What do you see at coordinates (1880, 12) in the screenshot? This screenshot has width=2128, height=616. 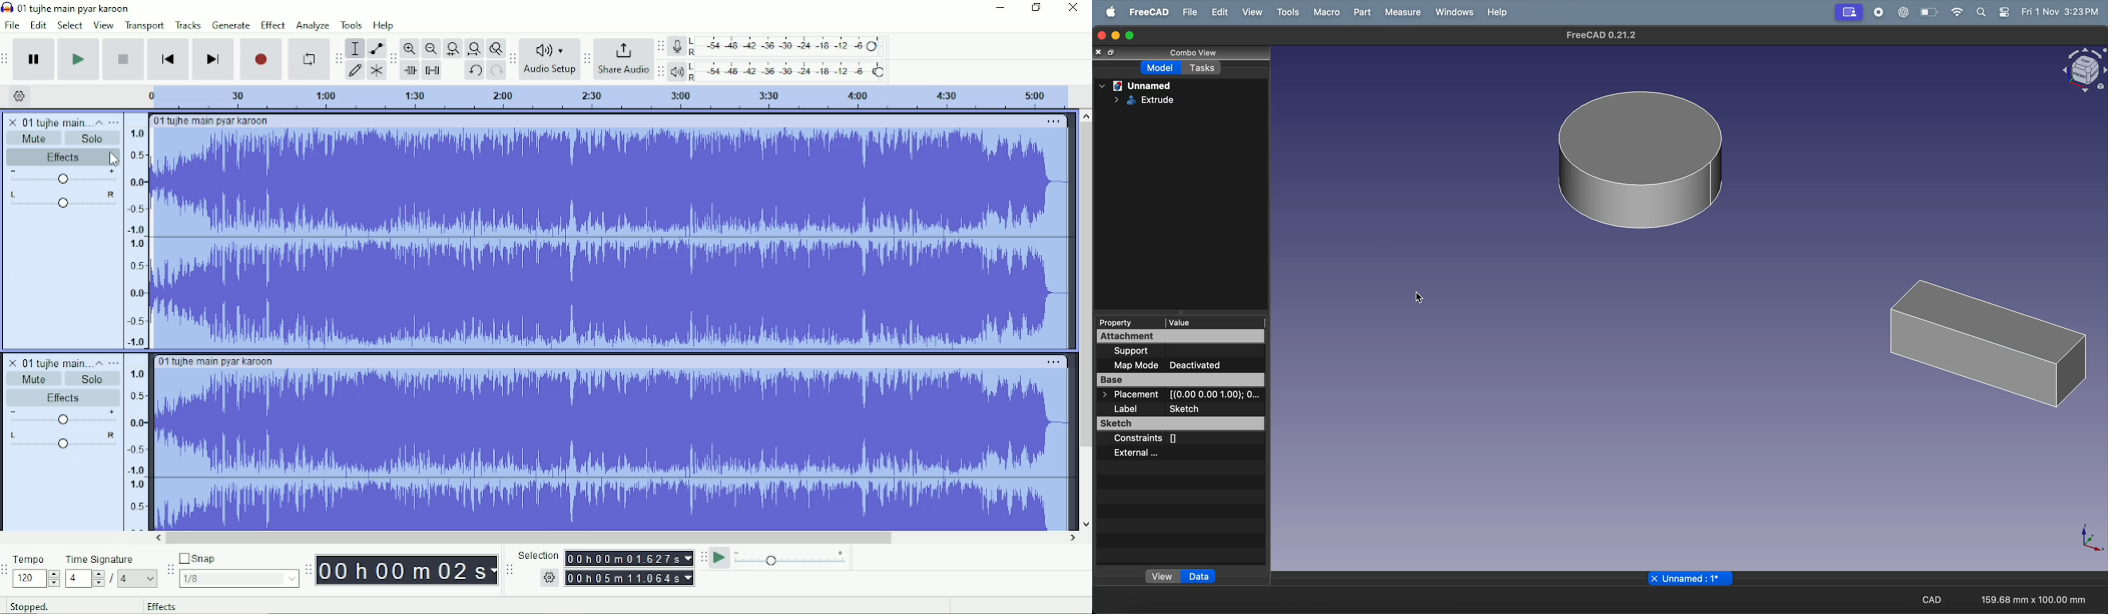 I see `record` at bounding box center [1880, 12].